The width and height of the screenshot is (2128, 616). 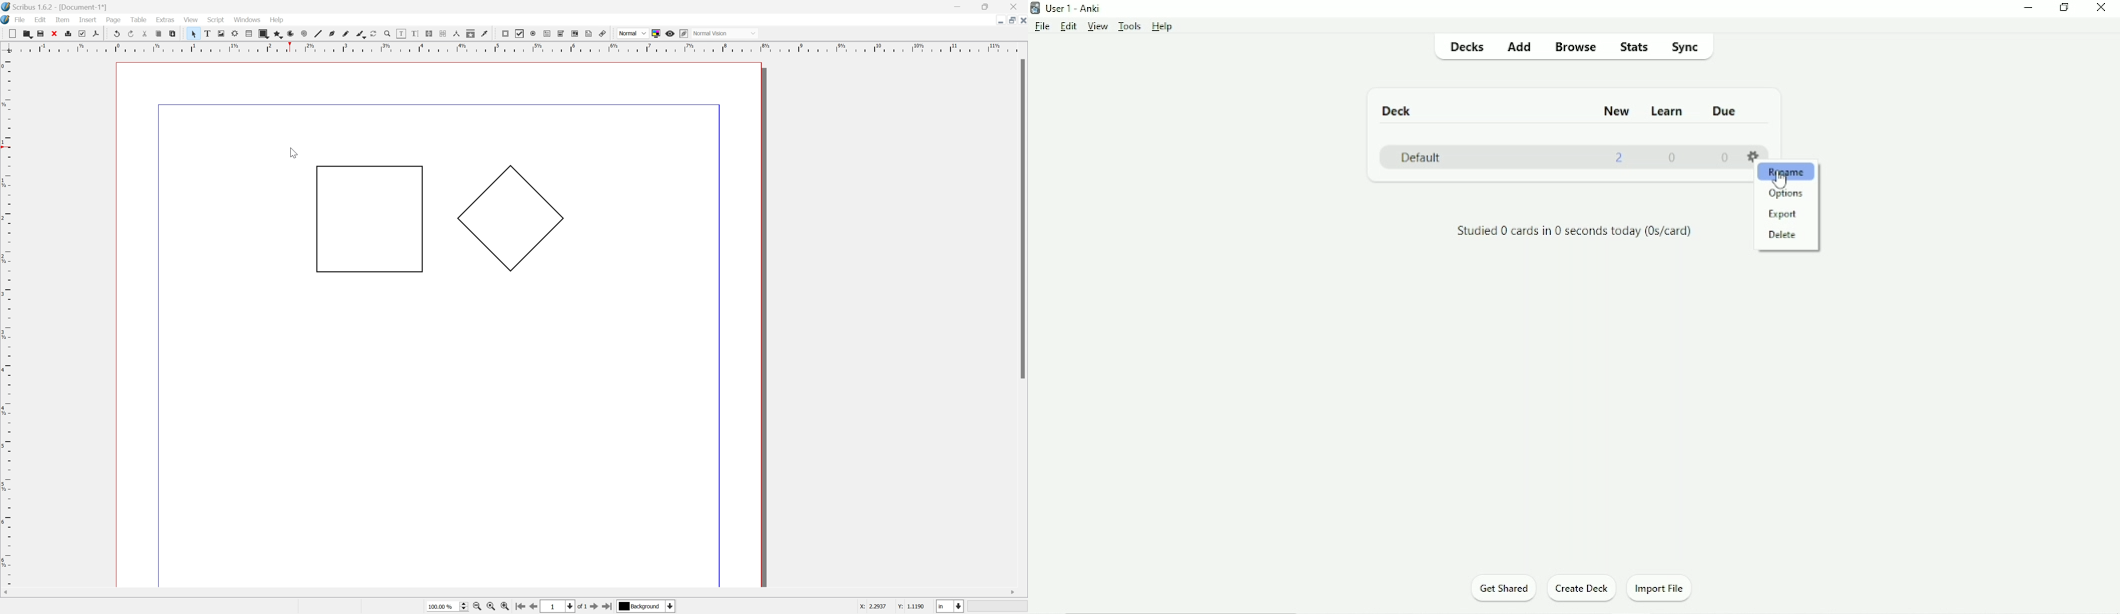 I want to click on Options, so click(x=1787, y=194).